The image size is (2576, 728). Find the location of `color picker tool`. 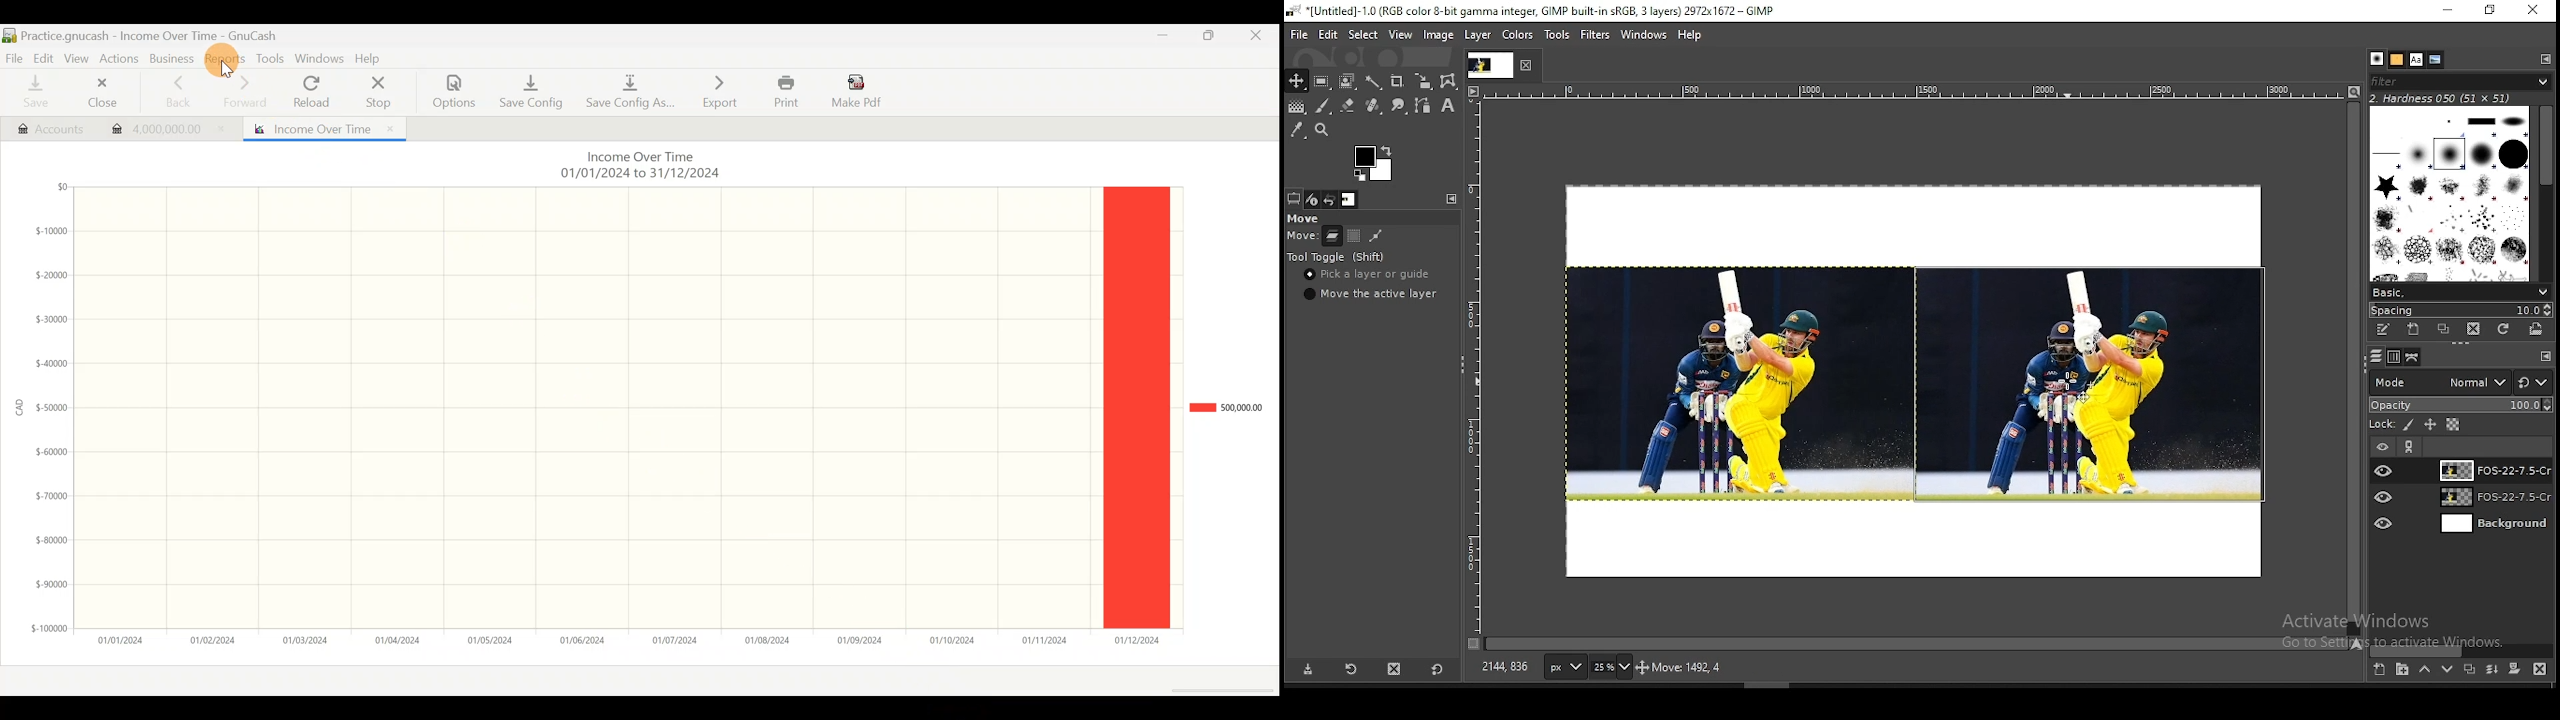

color picker tool is located at coordinates (1297, 129).